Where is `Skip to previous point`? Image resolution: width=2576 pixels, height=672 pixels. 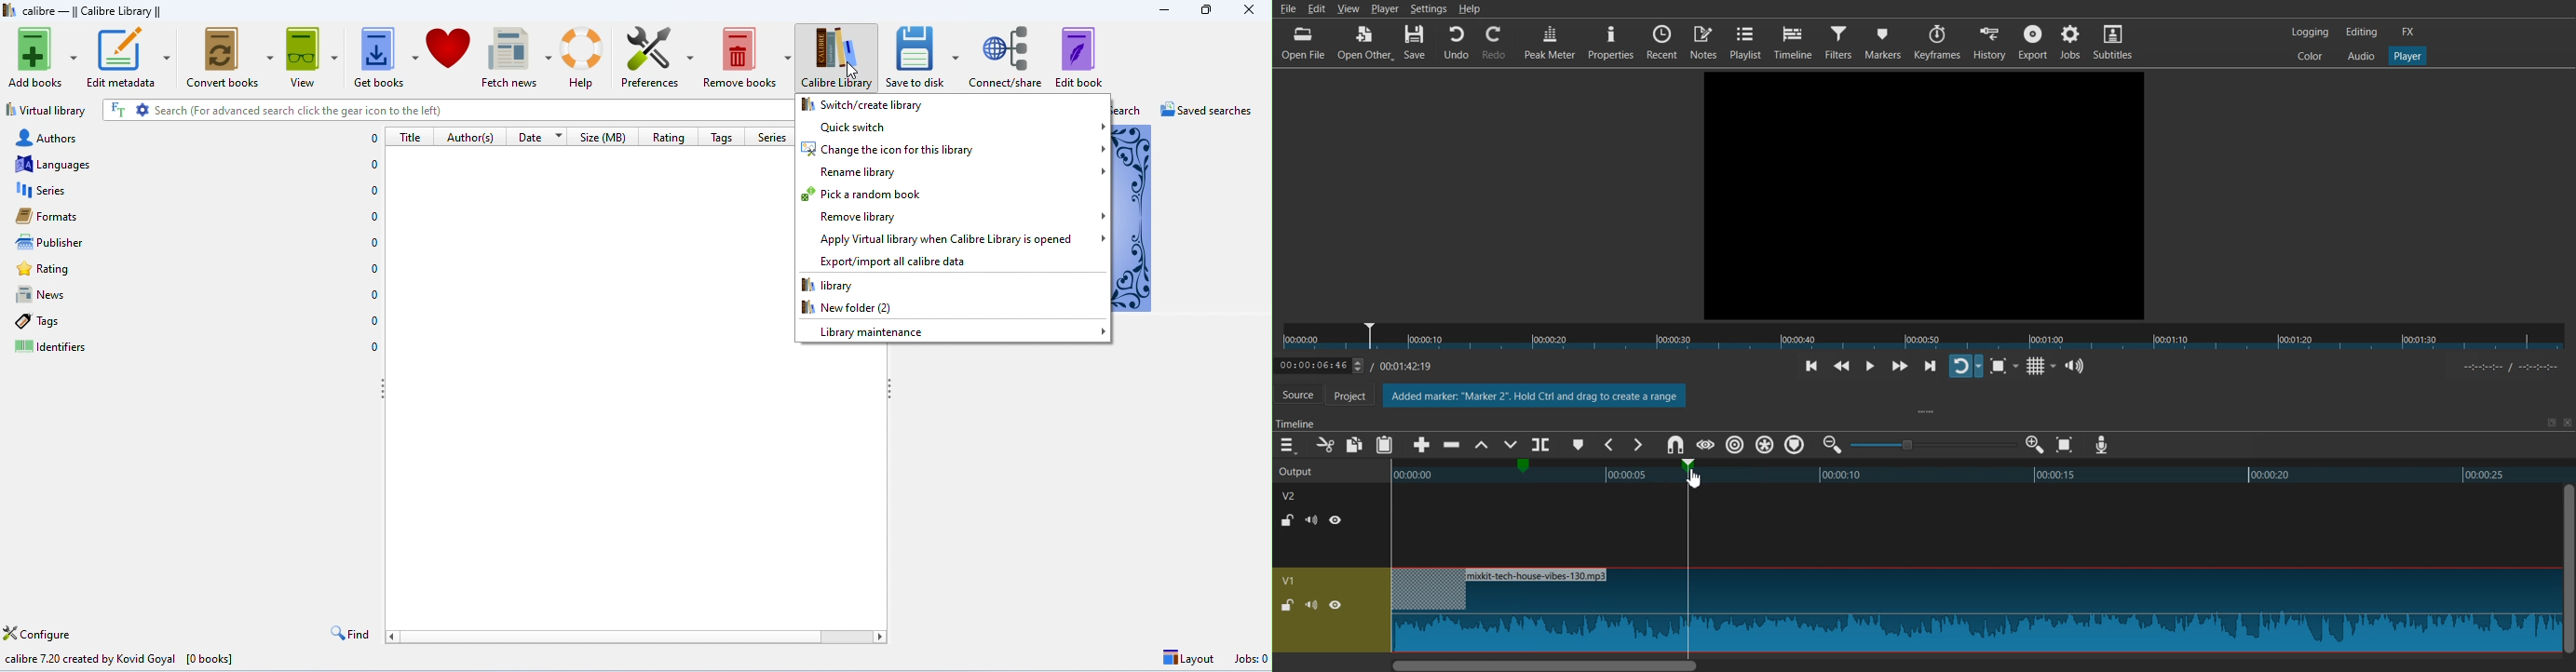 Skip to previous point is located at coordinates (1811, 367).